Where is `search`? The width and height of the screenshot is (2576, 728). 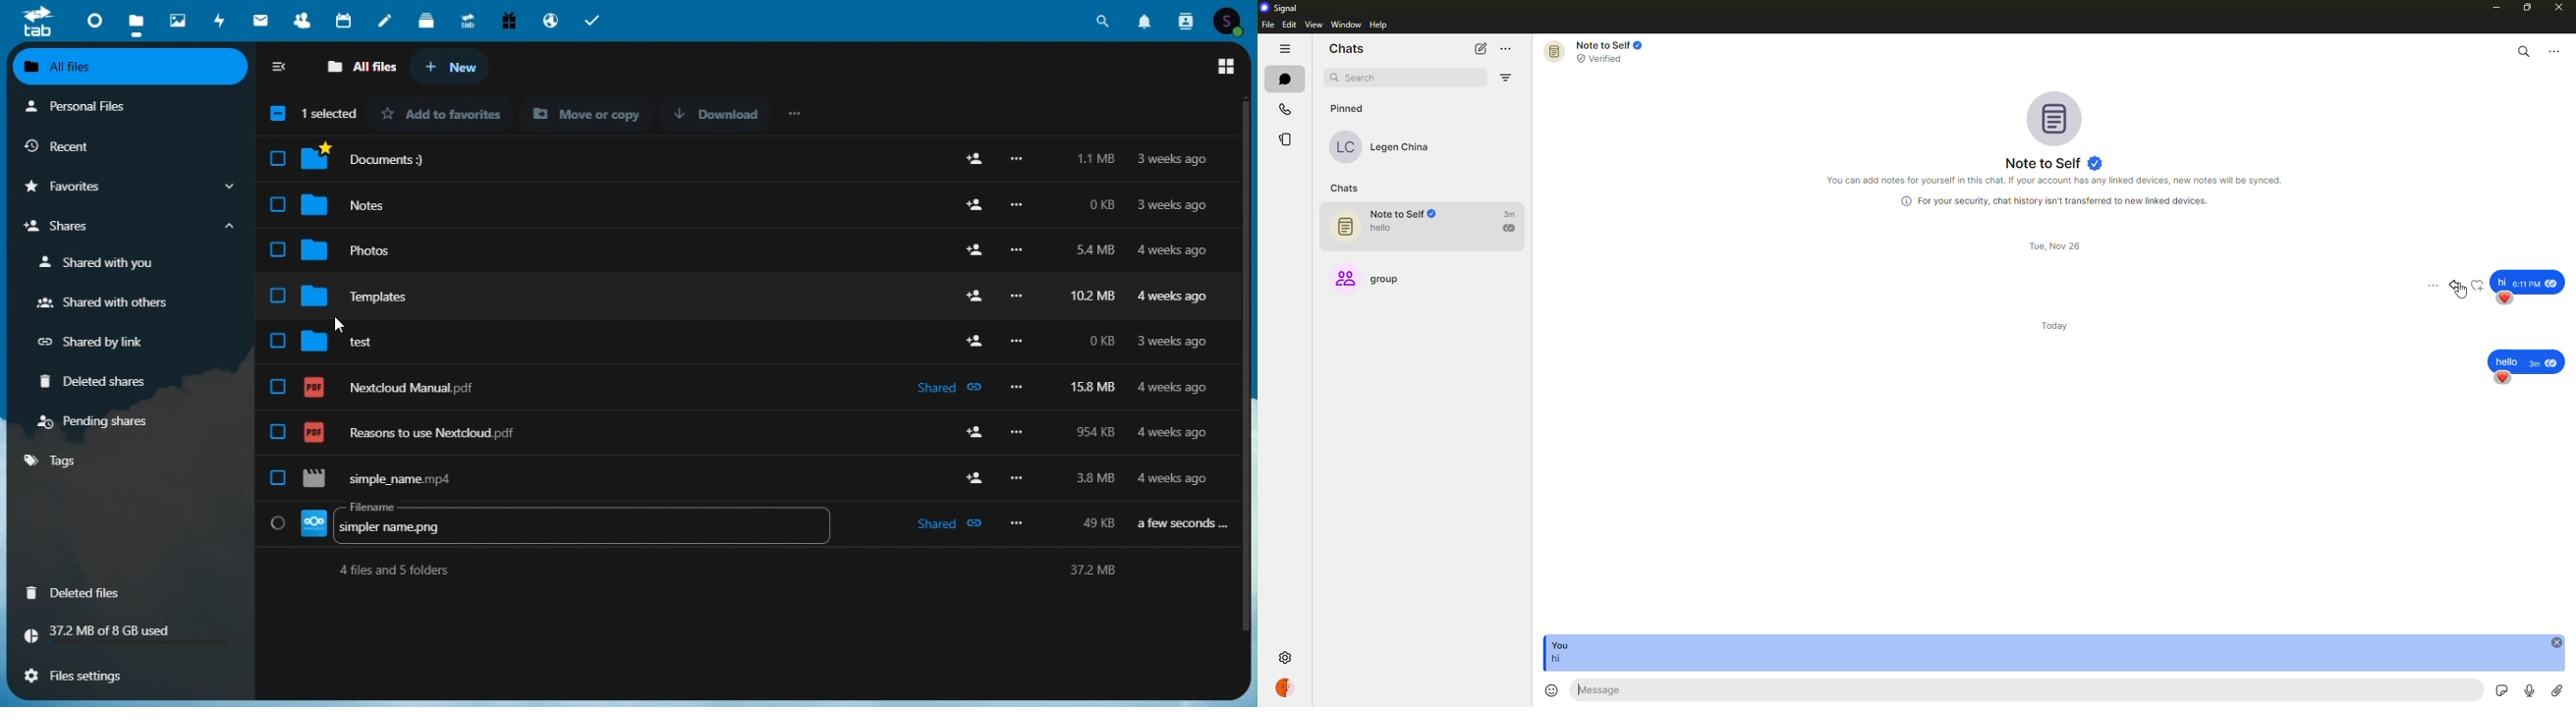 search is located at coordinates (2525, 50).